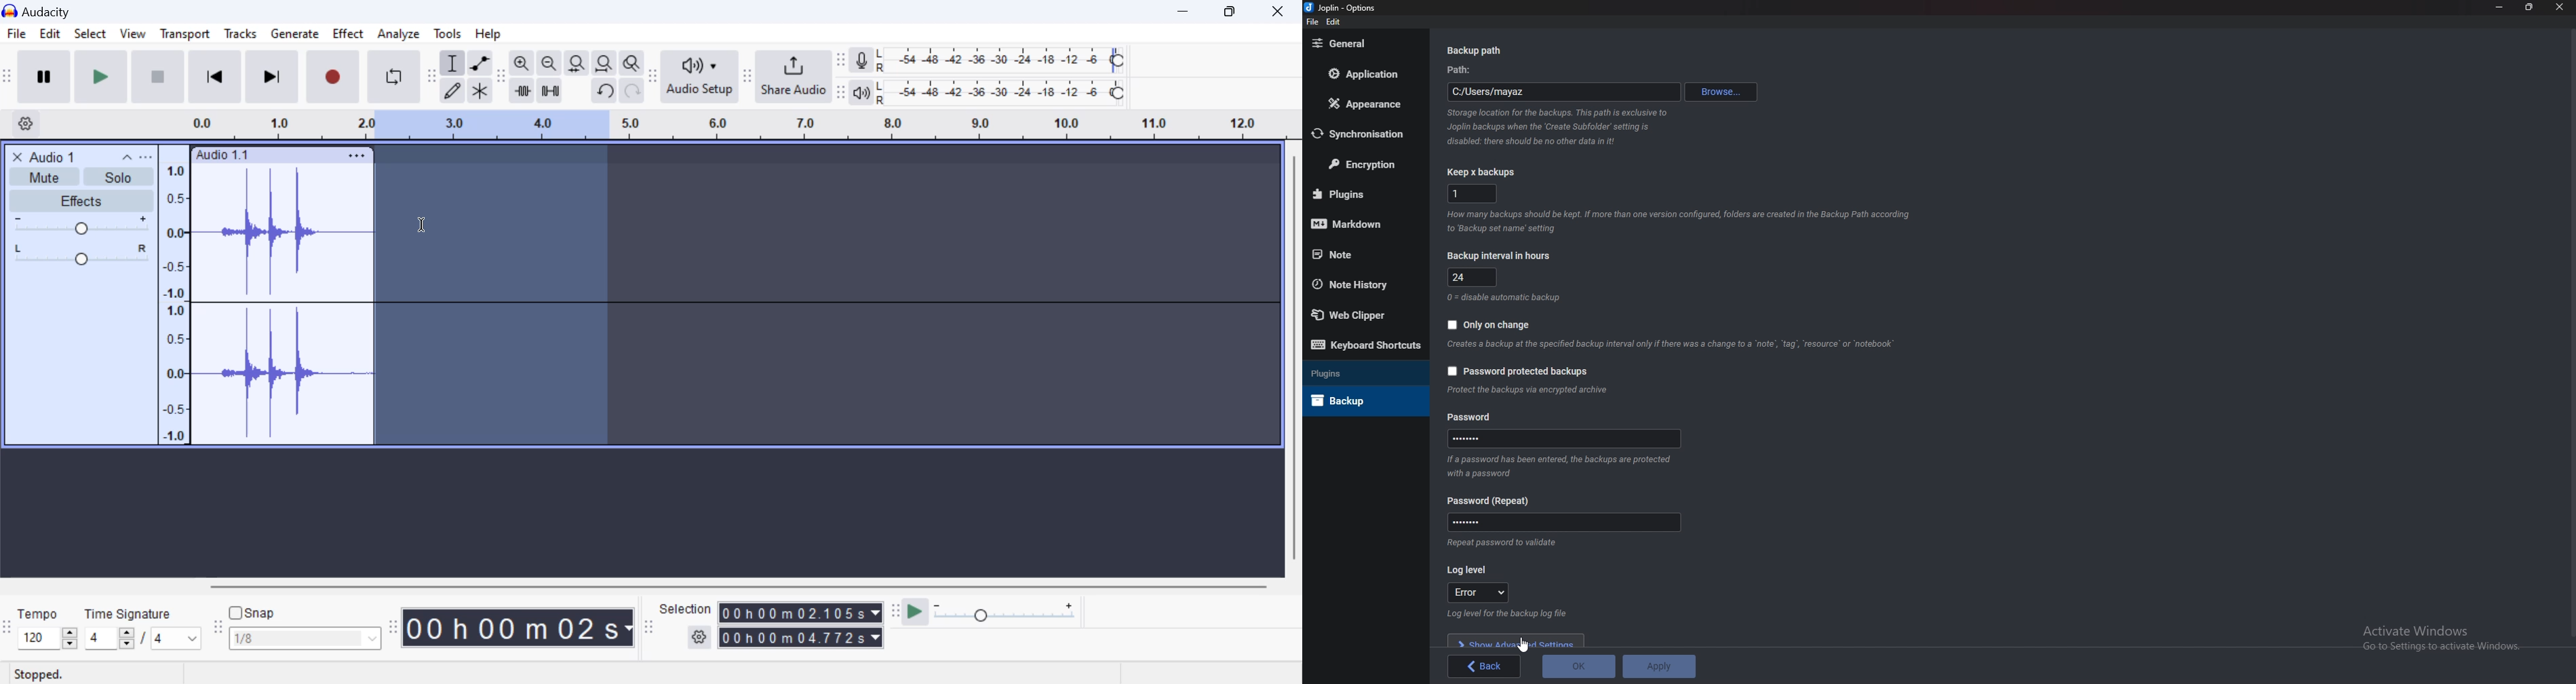 The height and width of the screenshot is (700, 2576). What do you see at coordinates (1470, 571) in the screenshot?
I see `Log level` at bounding box center [1470, 571].